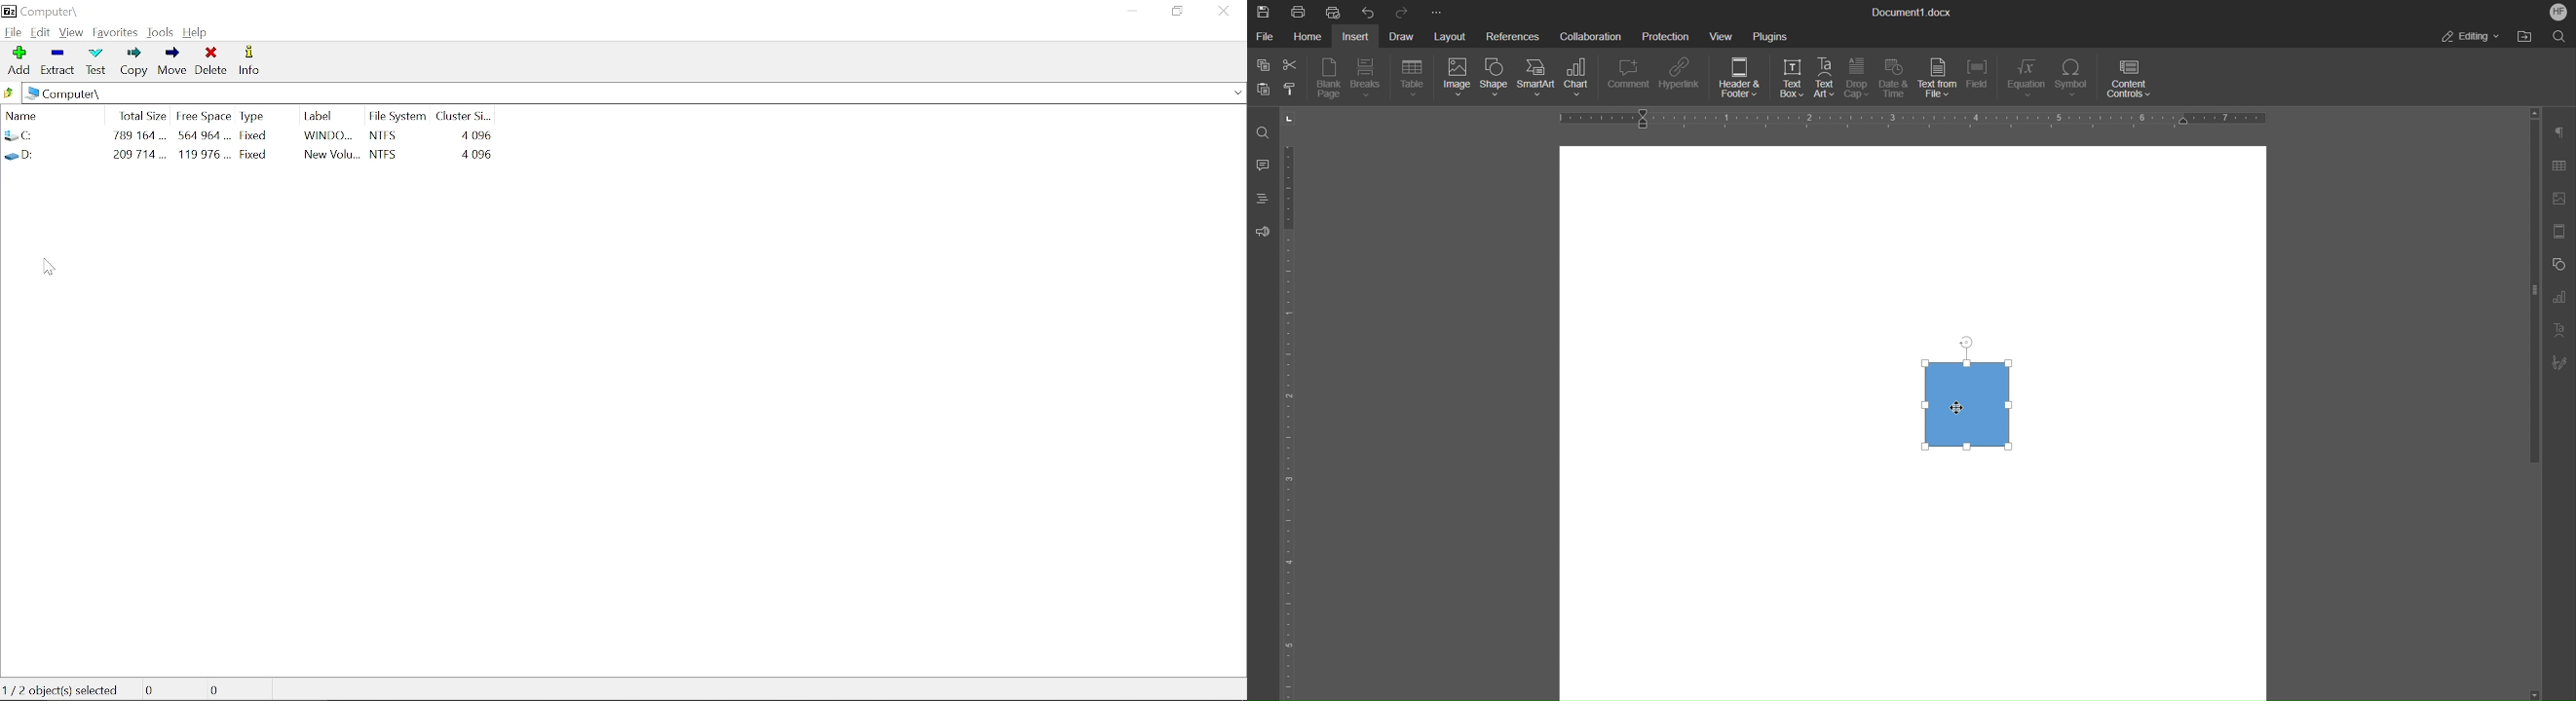 The height and width of the screenshot is (728, 2576). What do you see at coordinates (1538, 79) in the screenshot?
I see `SmartArt` at bounding box center [1538, 79].